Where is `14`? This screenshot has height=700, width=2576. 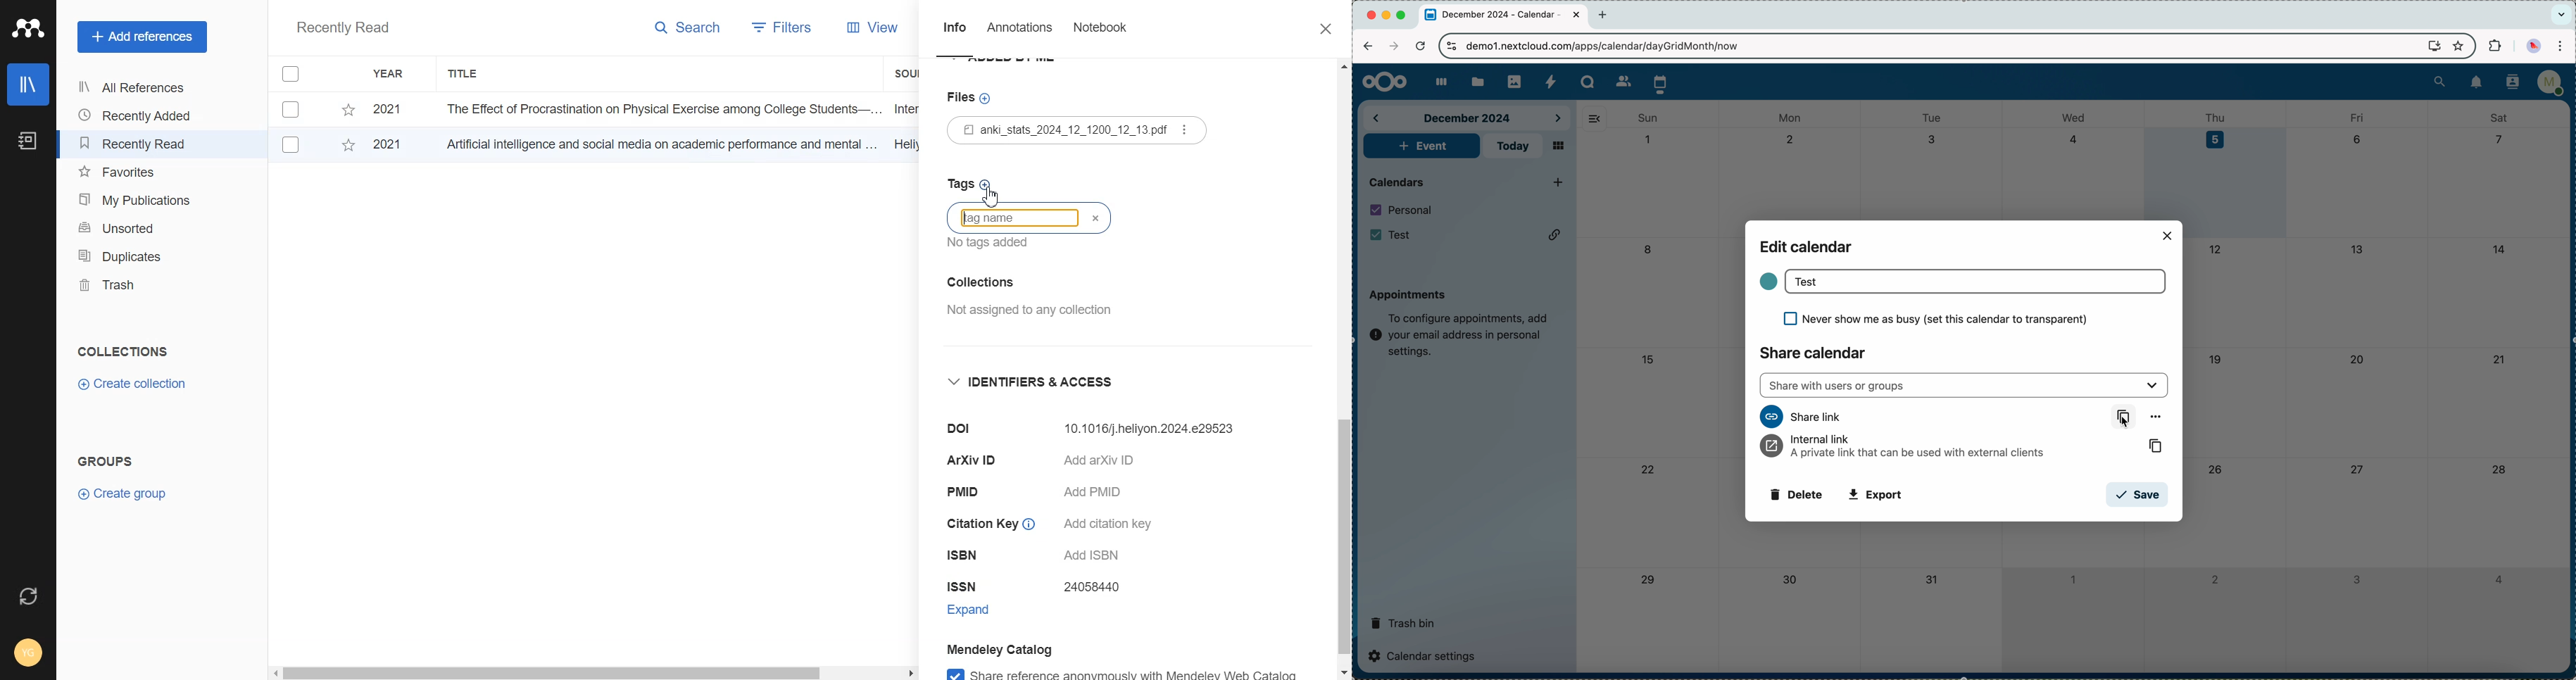
14 is located at coordinates (2503, 248).